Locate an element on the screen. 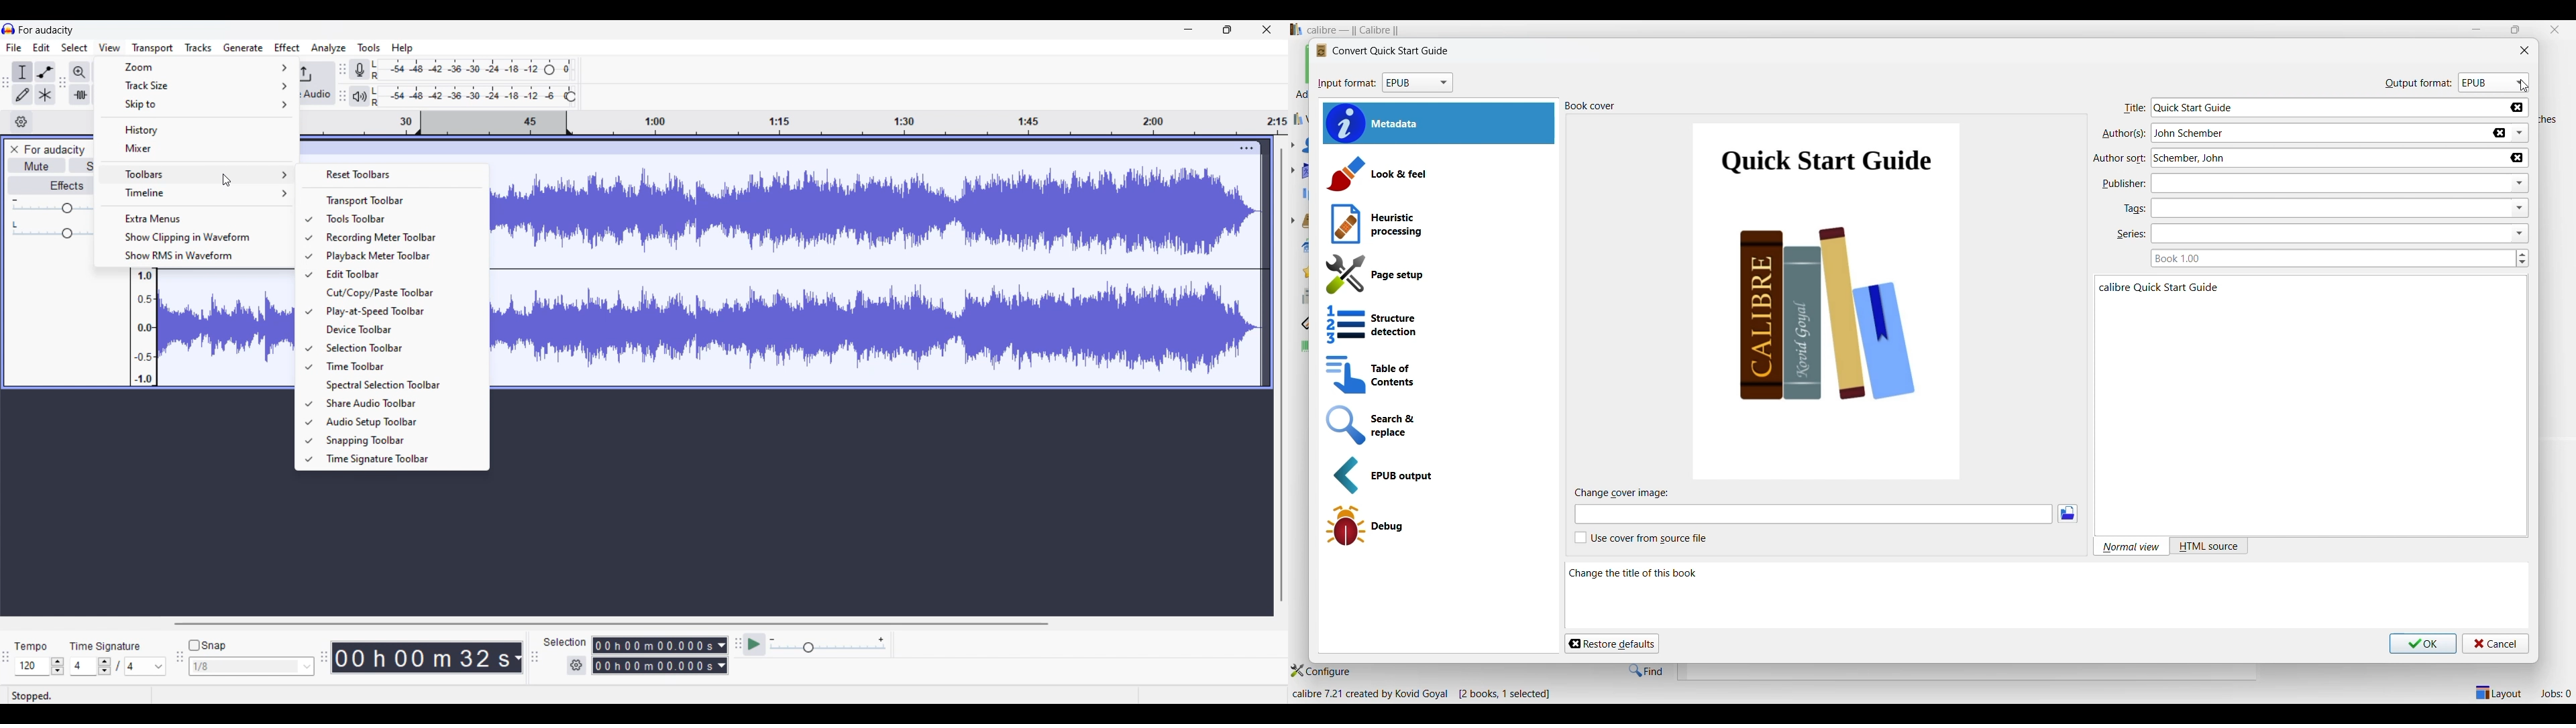 The width and height of the screenshot is (2576, 728). Close window is located at coordinates (2525, 50).